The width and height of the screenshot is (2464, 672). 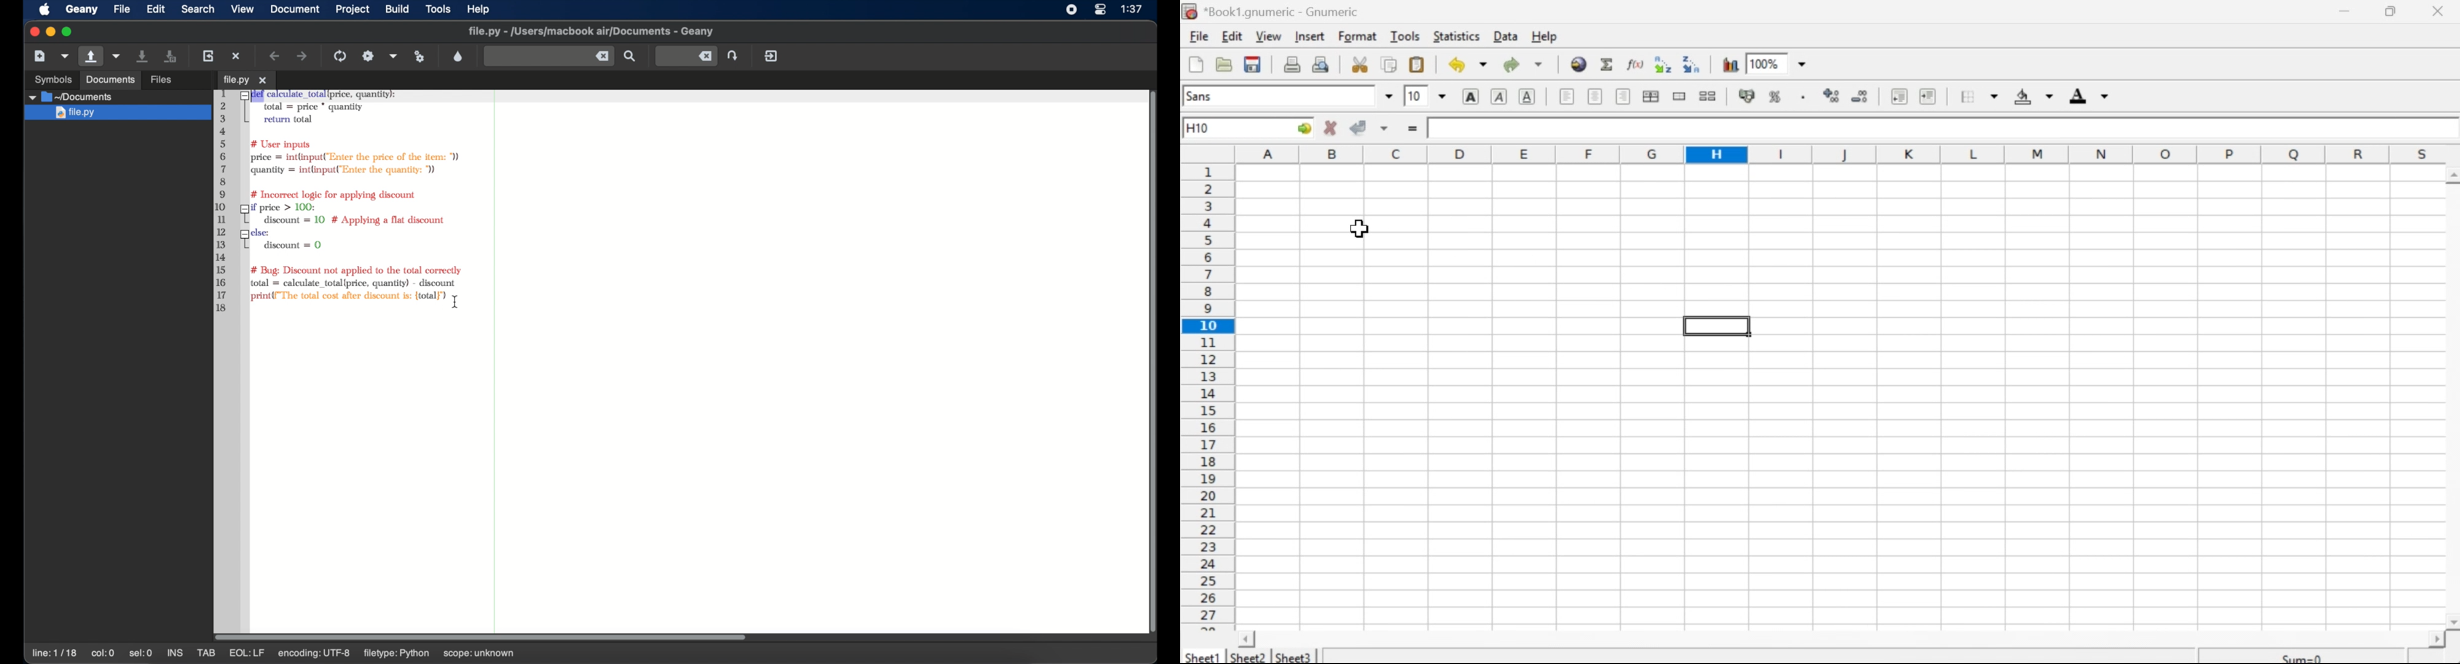 What do you see at coordinates (1694, 64) in the screenshot?
I see `Sort decending` at bounding box center [1694, 64].